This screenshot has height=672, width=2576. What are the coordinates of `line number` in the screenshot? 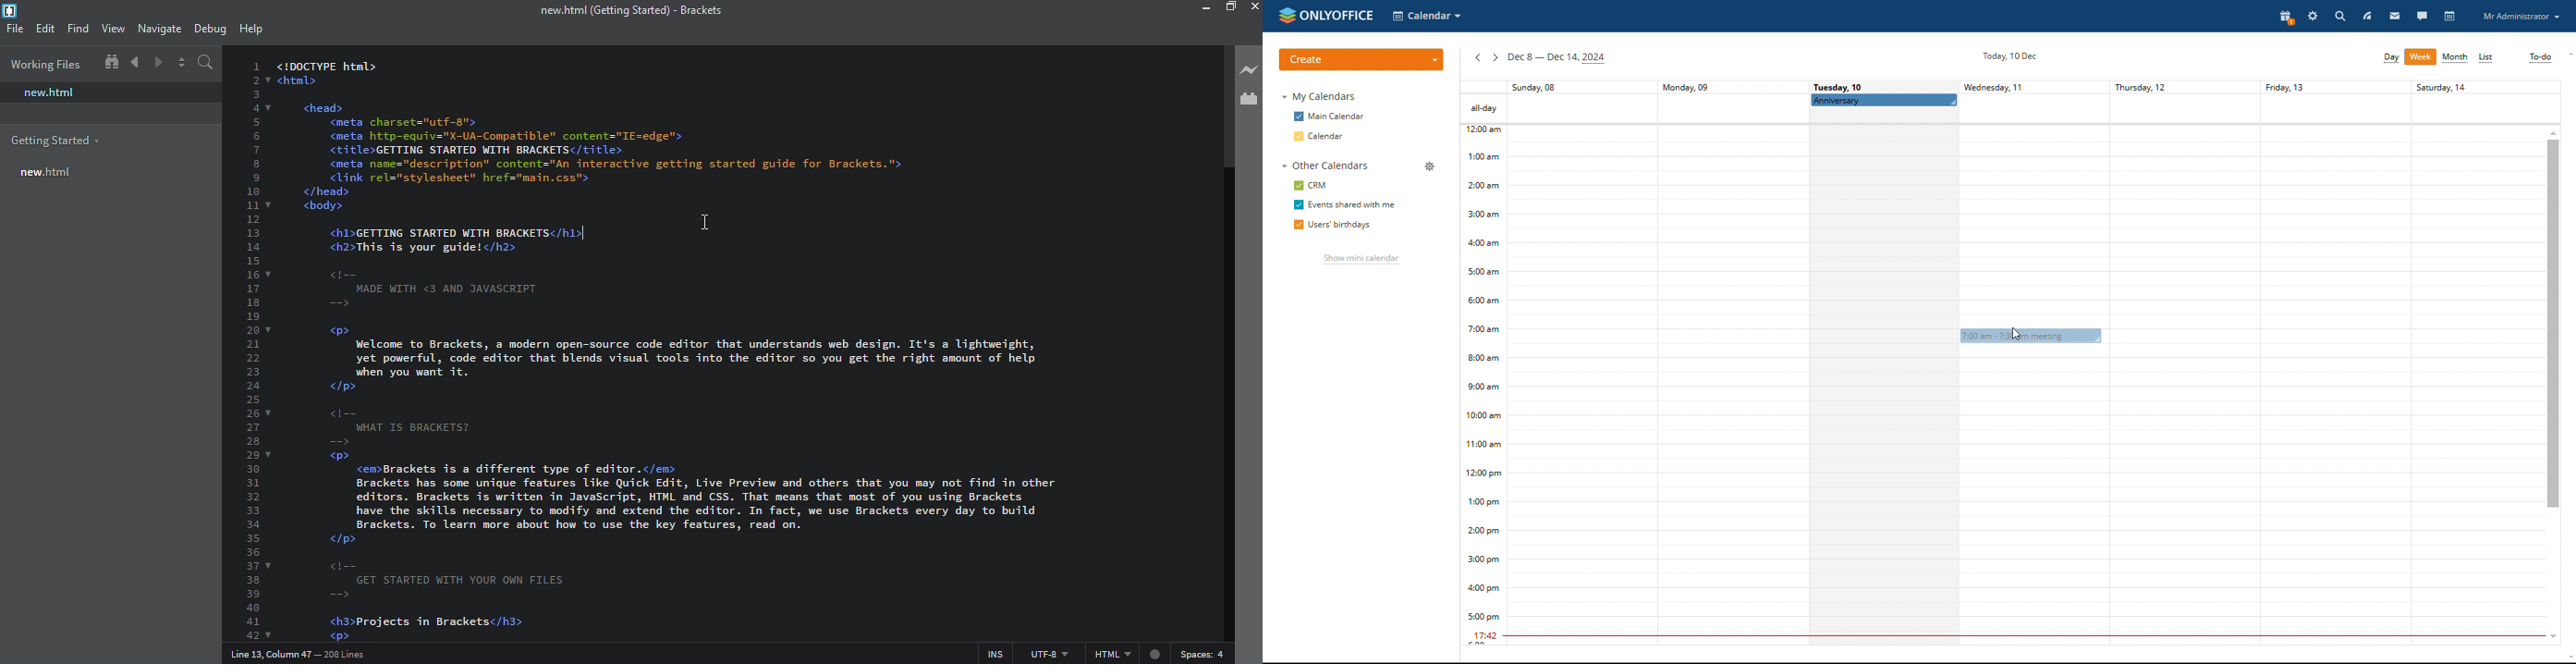 It's located at (249, 349).